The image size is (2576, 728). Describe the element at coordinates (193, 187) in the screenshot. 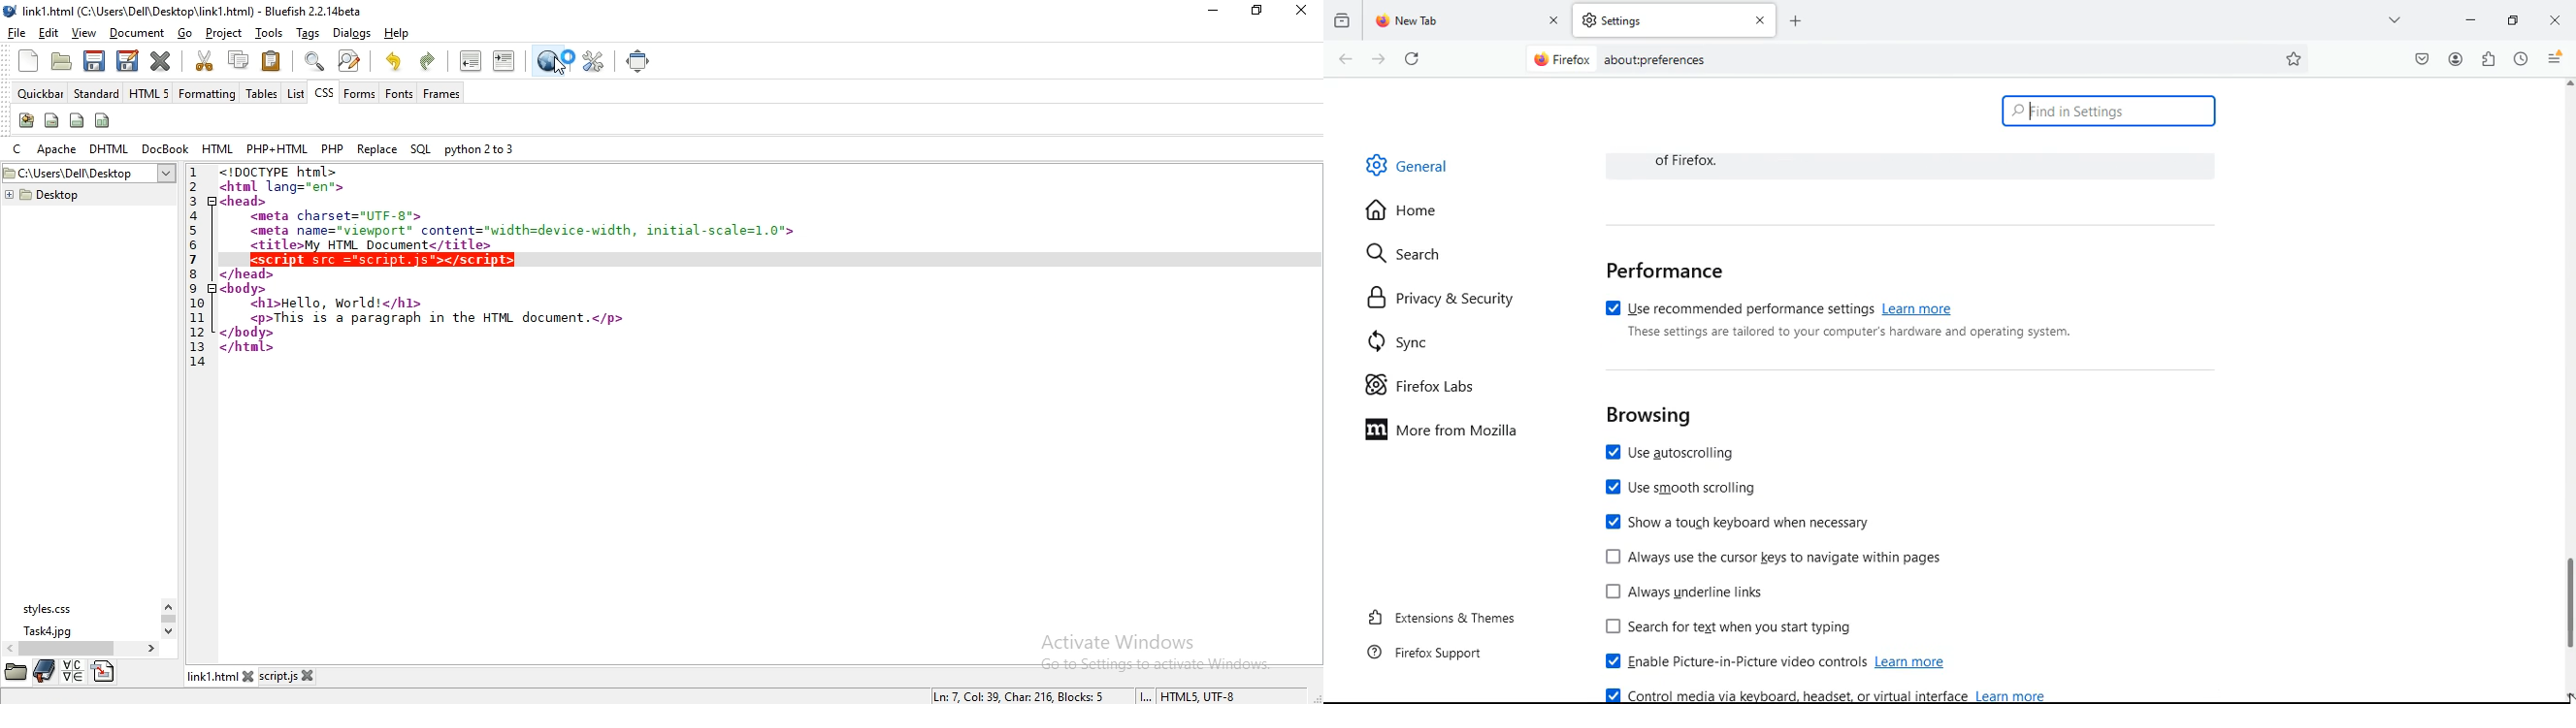

I see `2` at that location.